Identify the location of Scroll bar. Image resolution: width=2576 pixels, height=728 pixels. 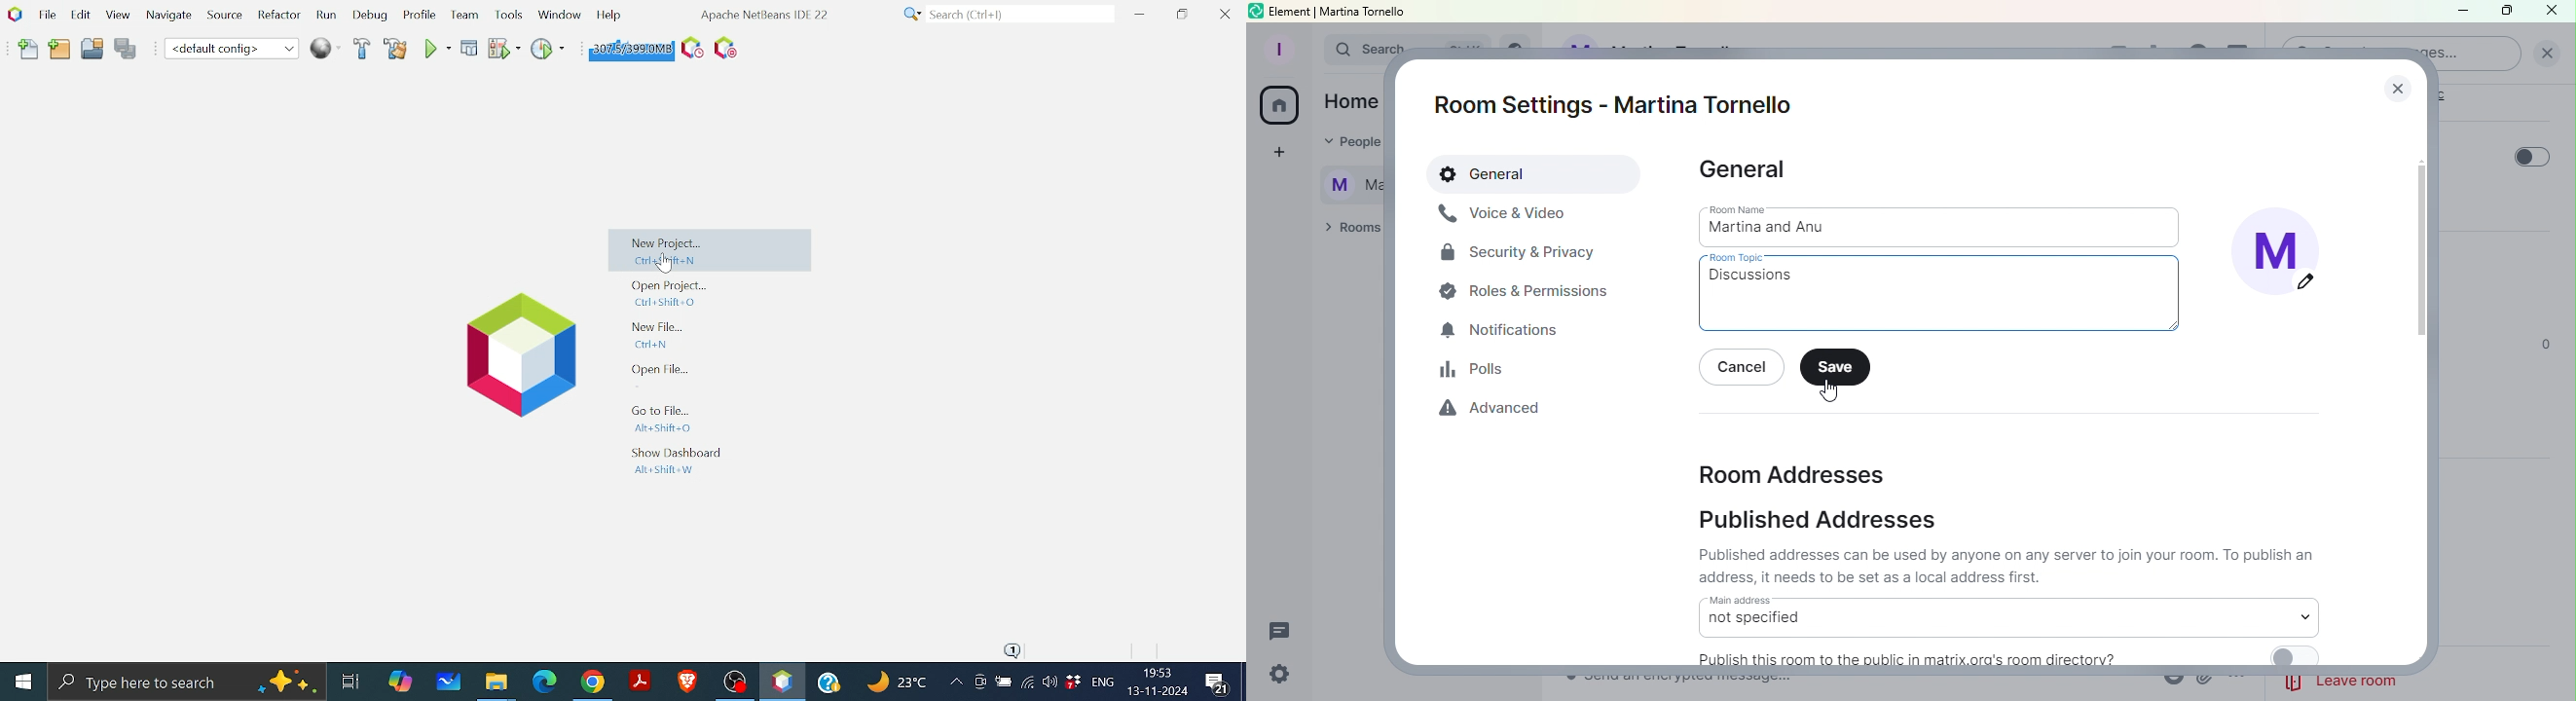
(2423, 380).